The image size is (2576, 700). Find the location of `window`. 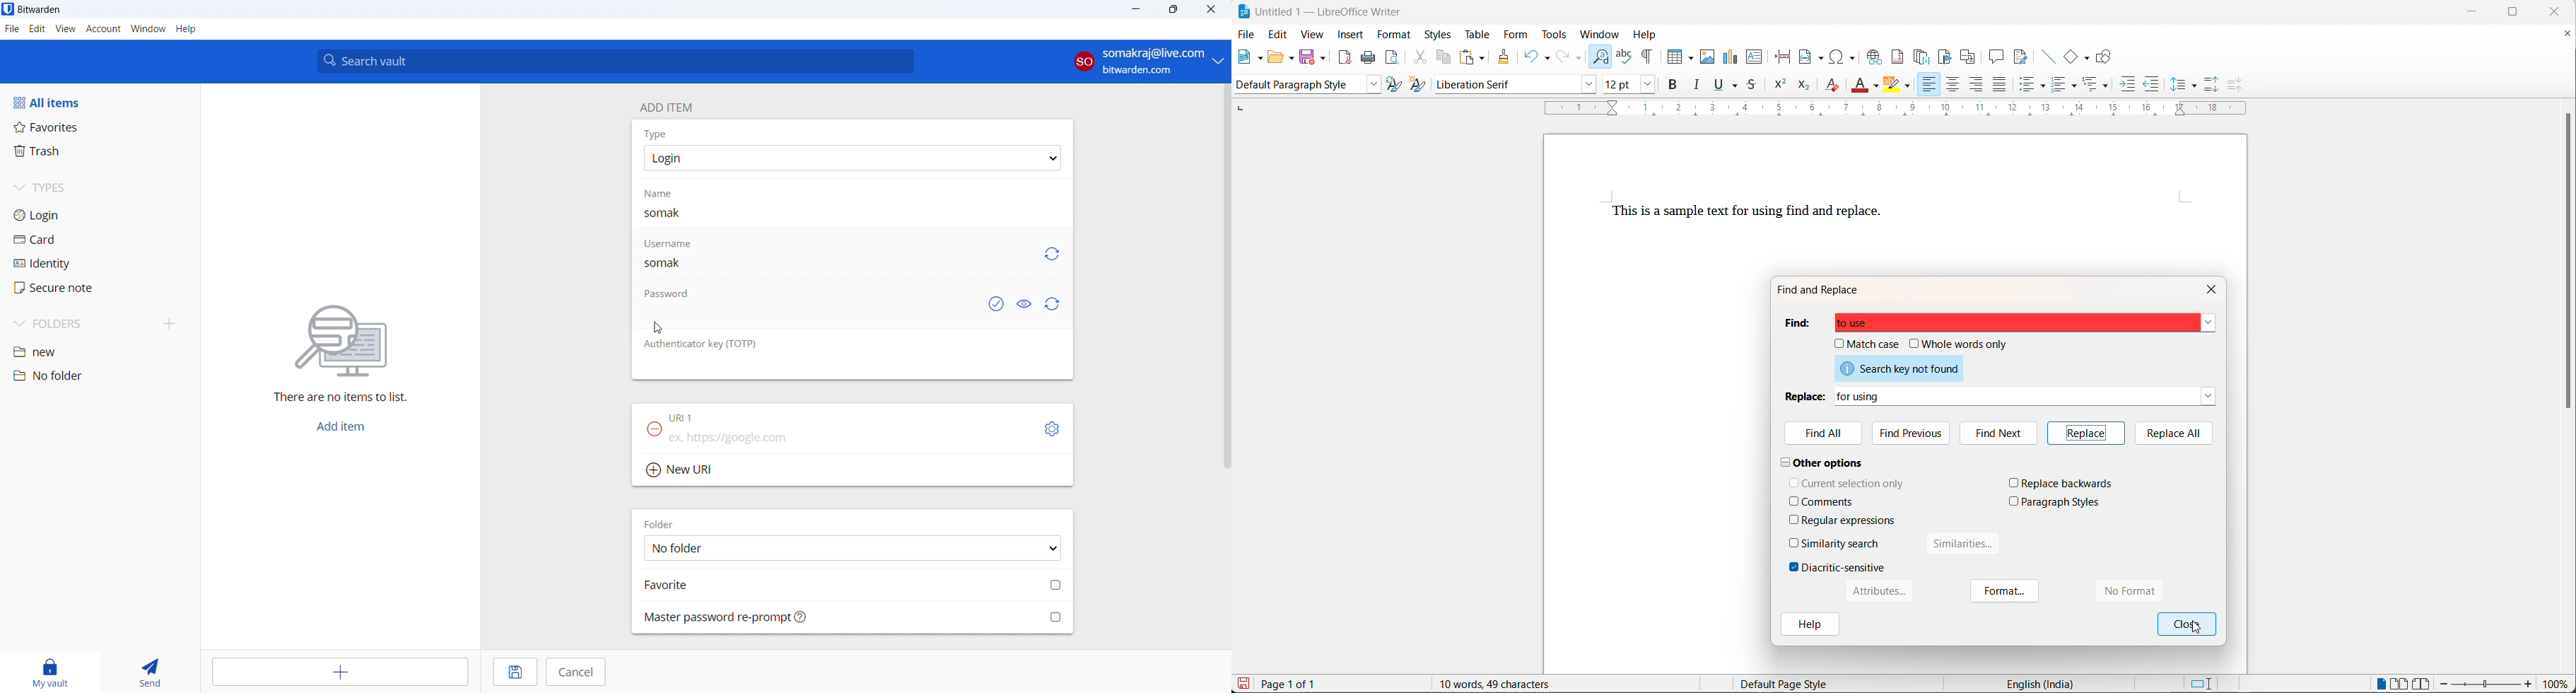

window is located at coordinates (148, 29).